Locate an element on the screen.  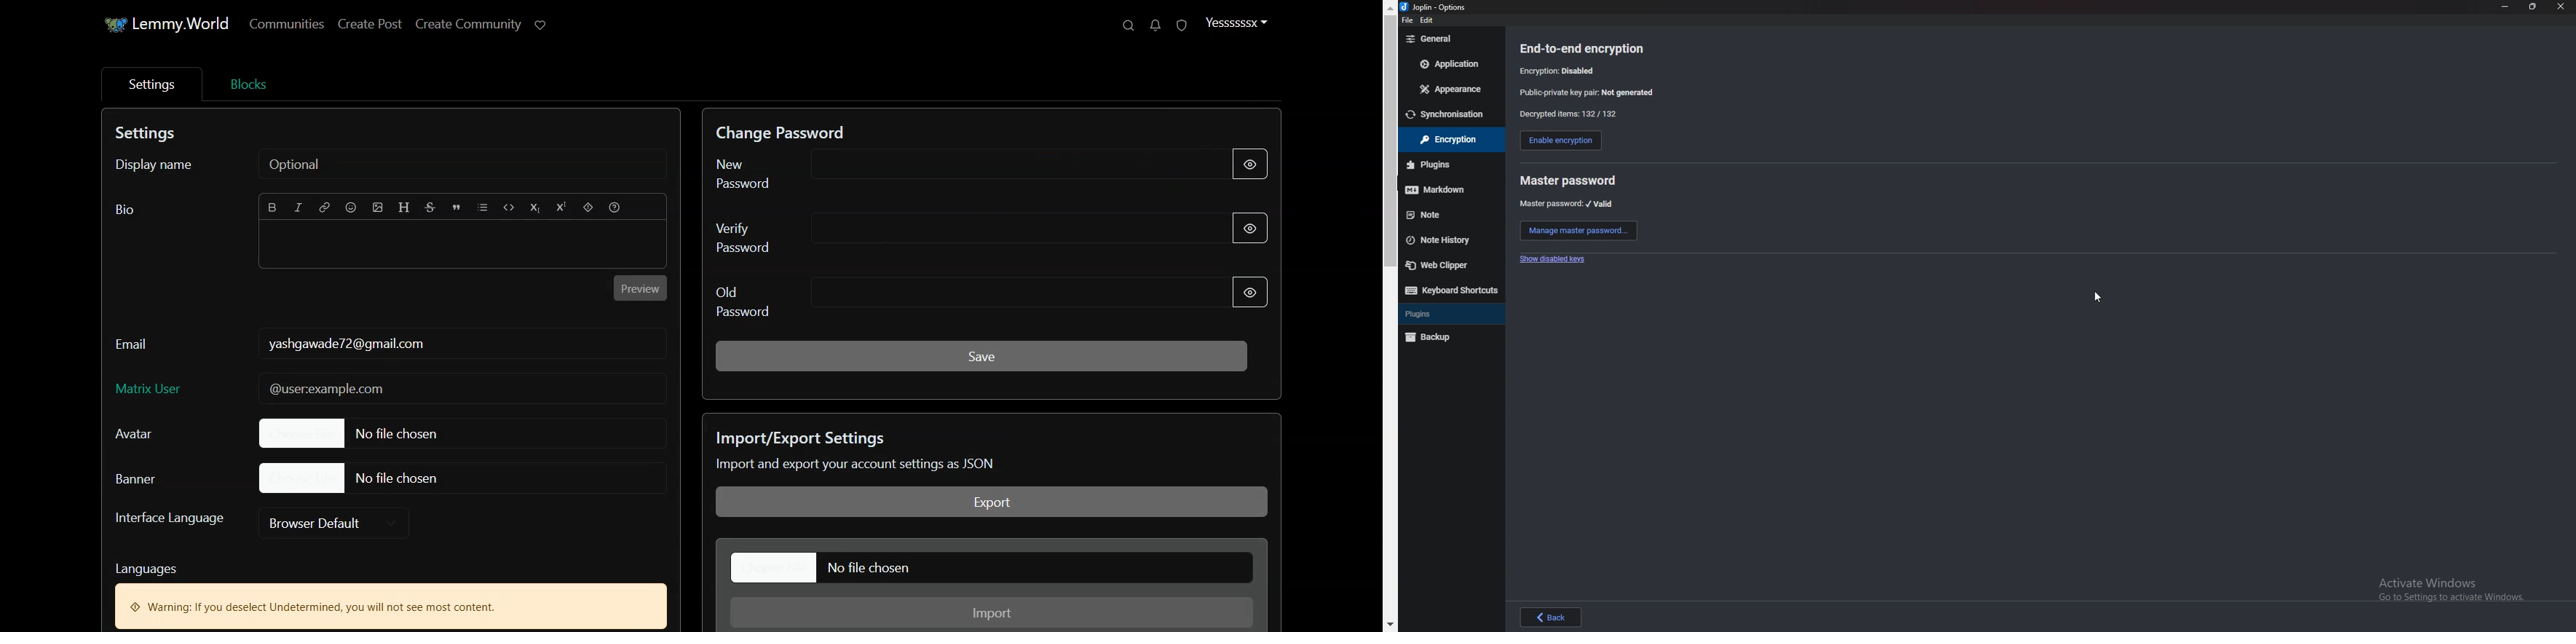
application is located at coordinates (1448, 63).